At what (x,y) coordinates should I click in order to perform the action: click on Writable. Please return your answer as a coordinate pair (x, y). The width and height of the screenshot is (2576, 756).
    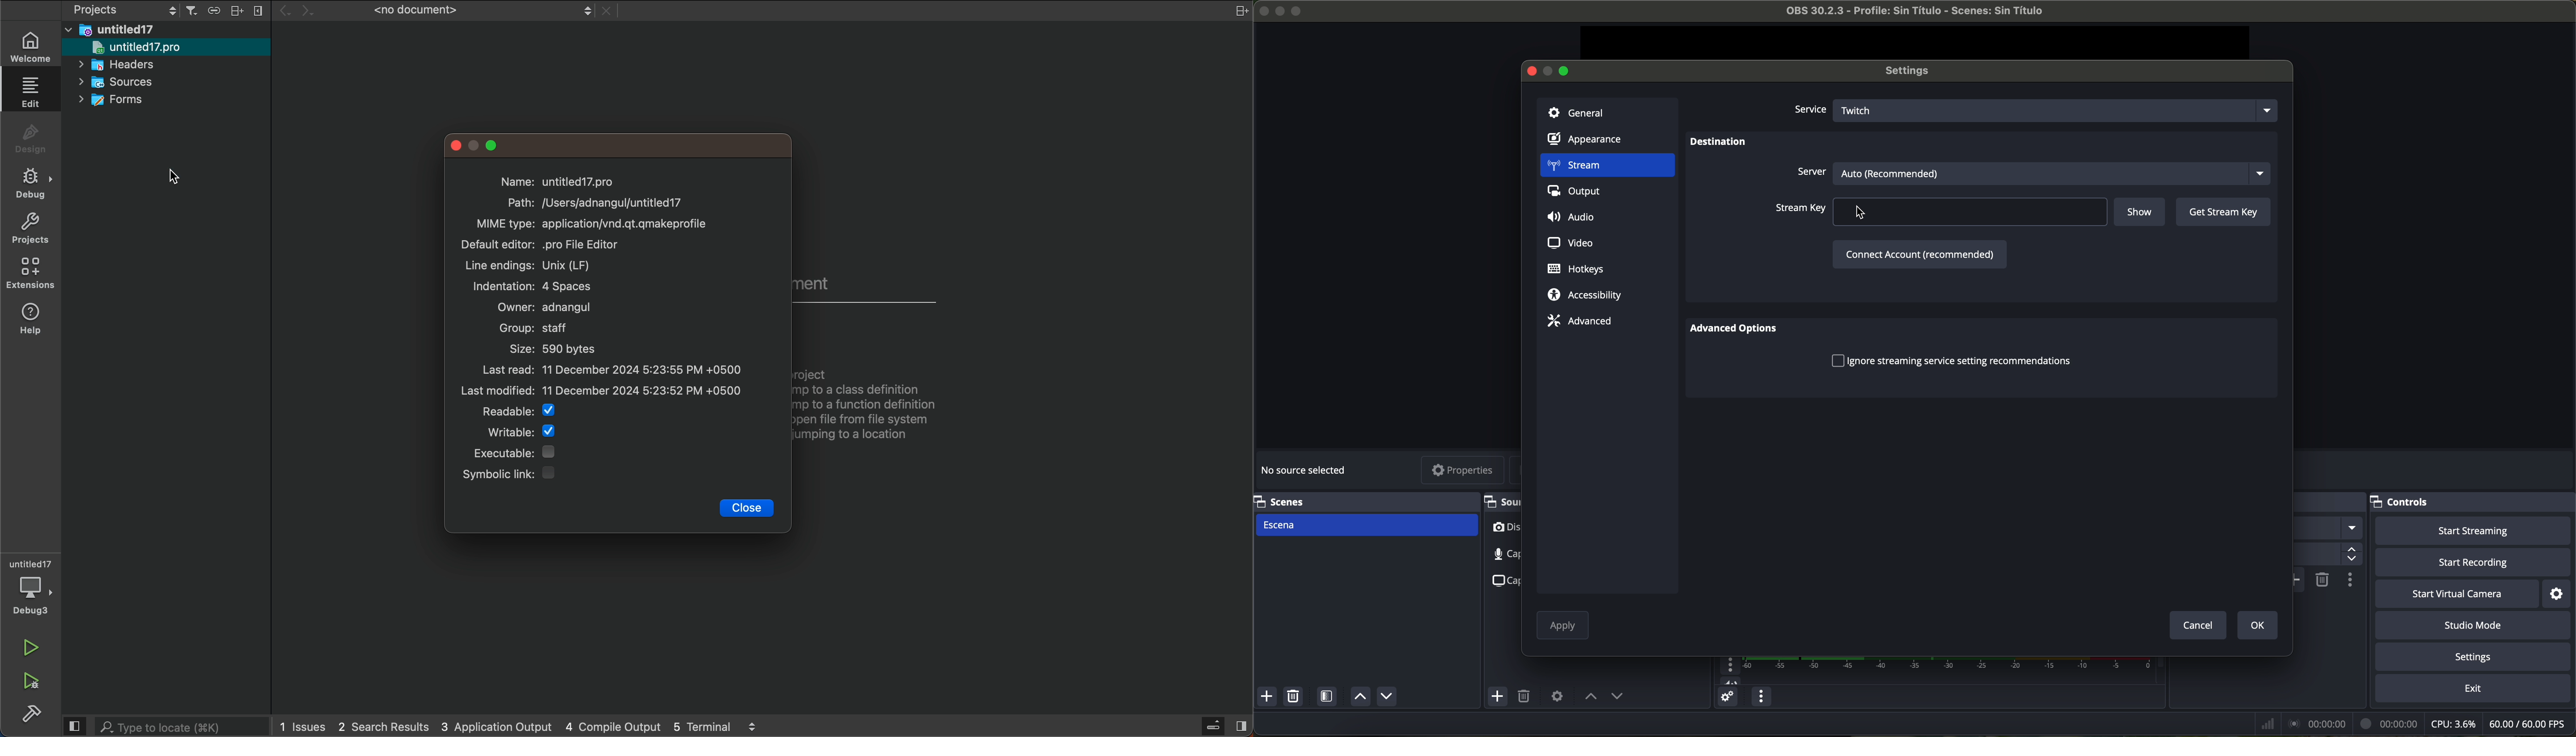
    Looking at the image, I should click on (523, 430).